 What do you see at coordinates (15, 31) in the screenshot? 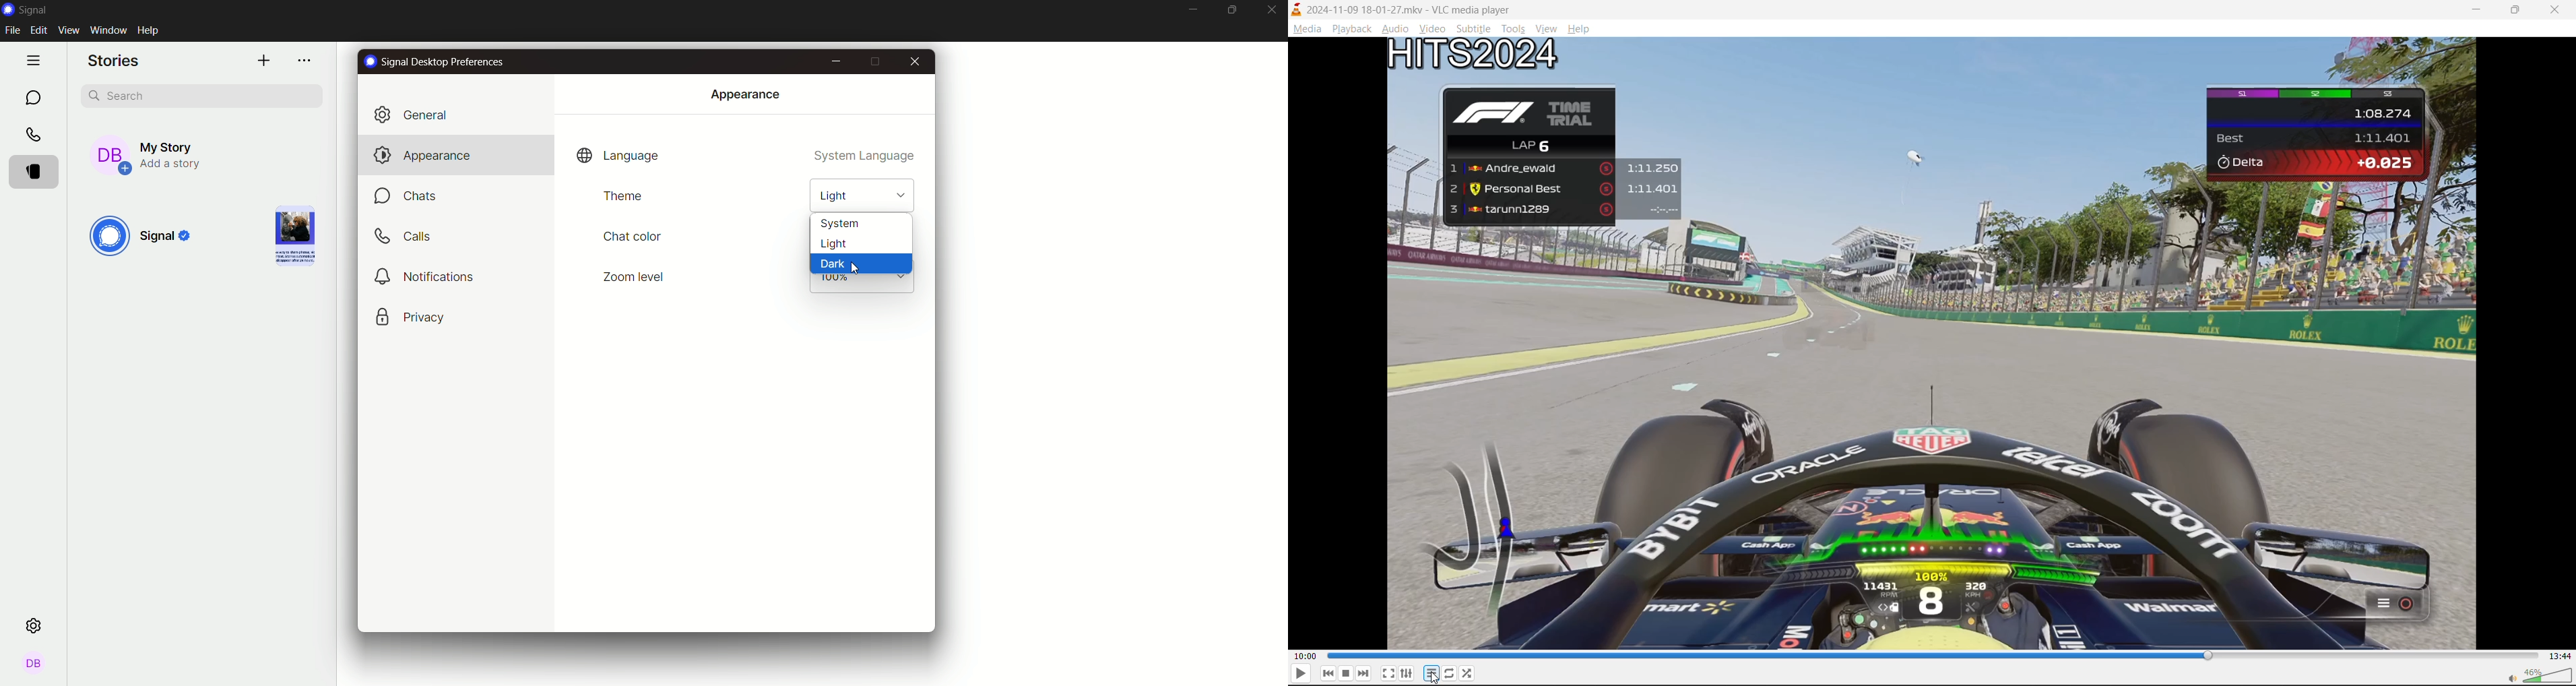
I see `file` at bounding box center [15, 31].